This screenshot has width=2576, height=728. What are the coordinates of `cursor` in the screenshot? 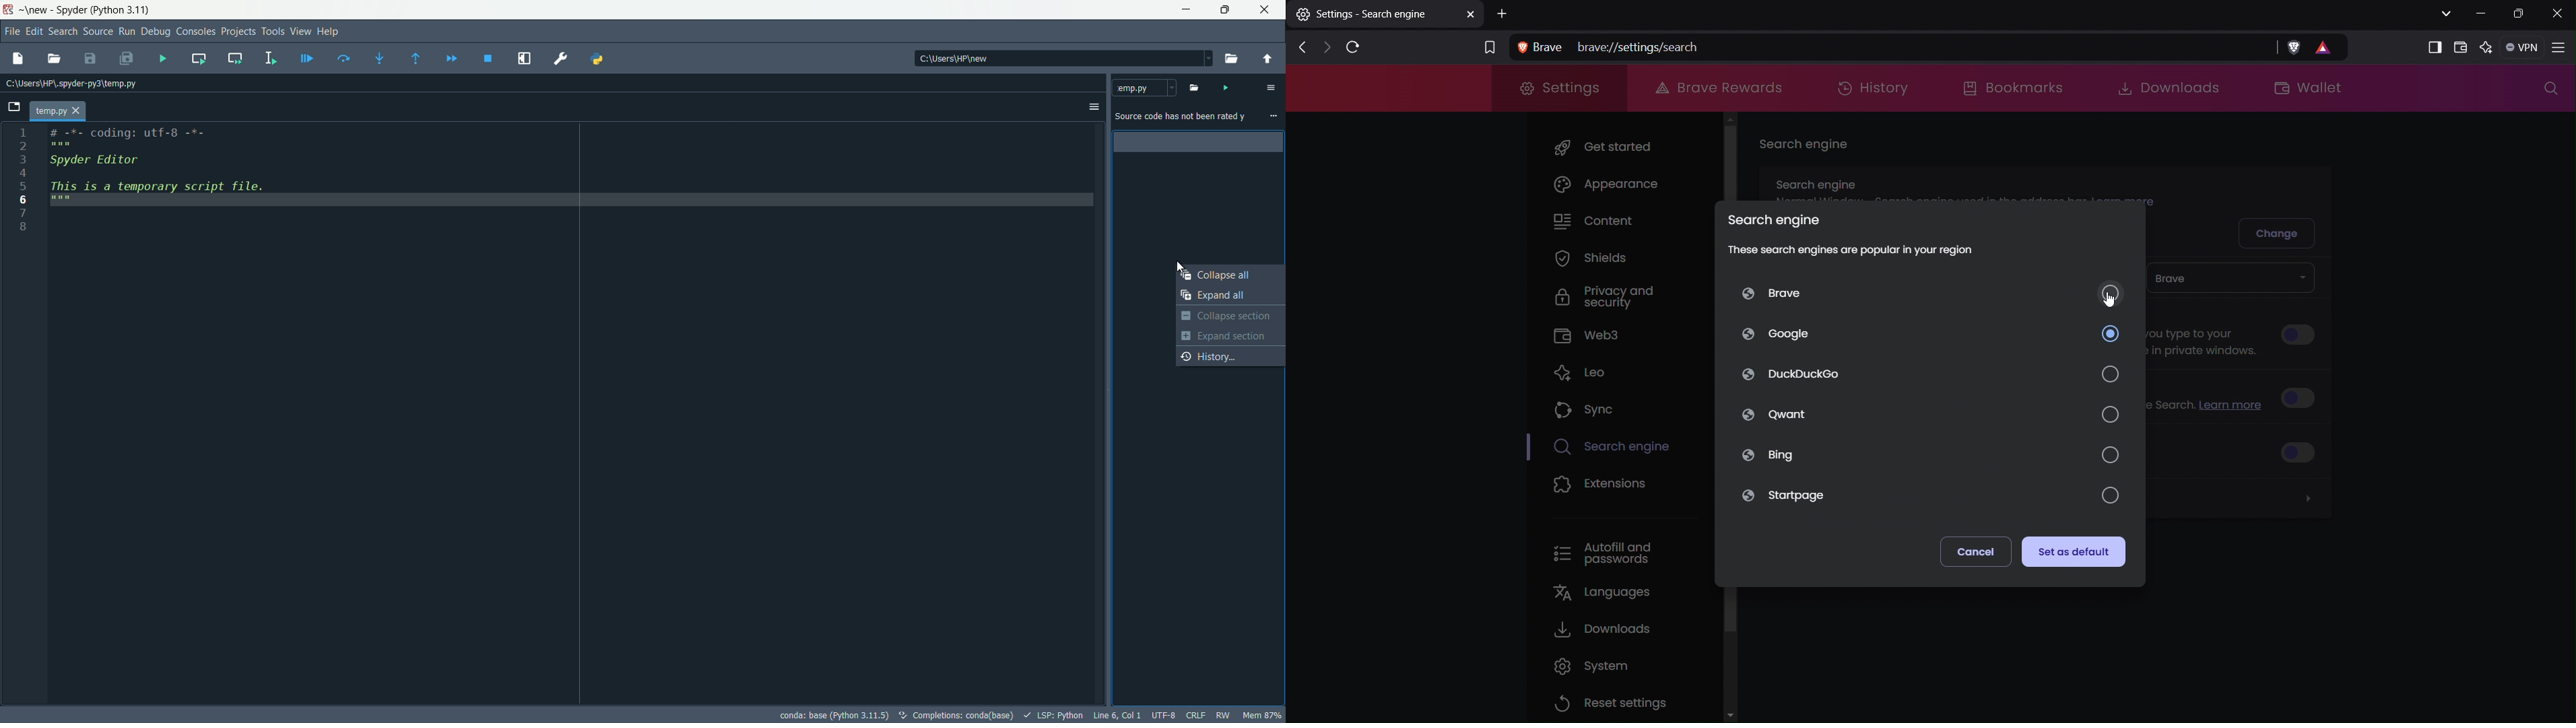 It's located at (1180, 268).